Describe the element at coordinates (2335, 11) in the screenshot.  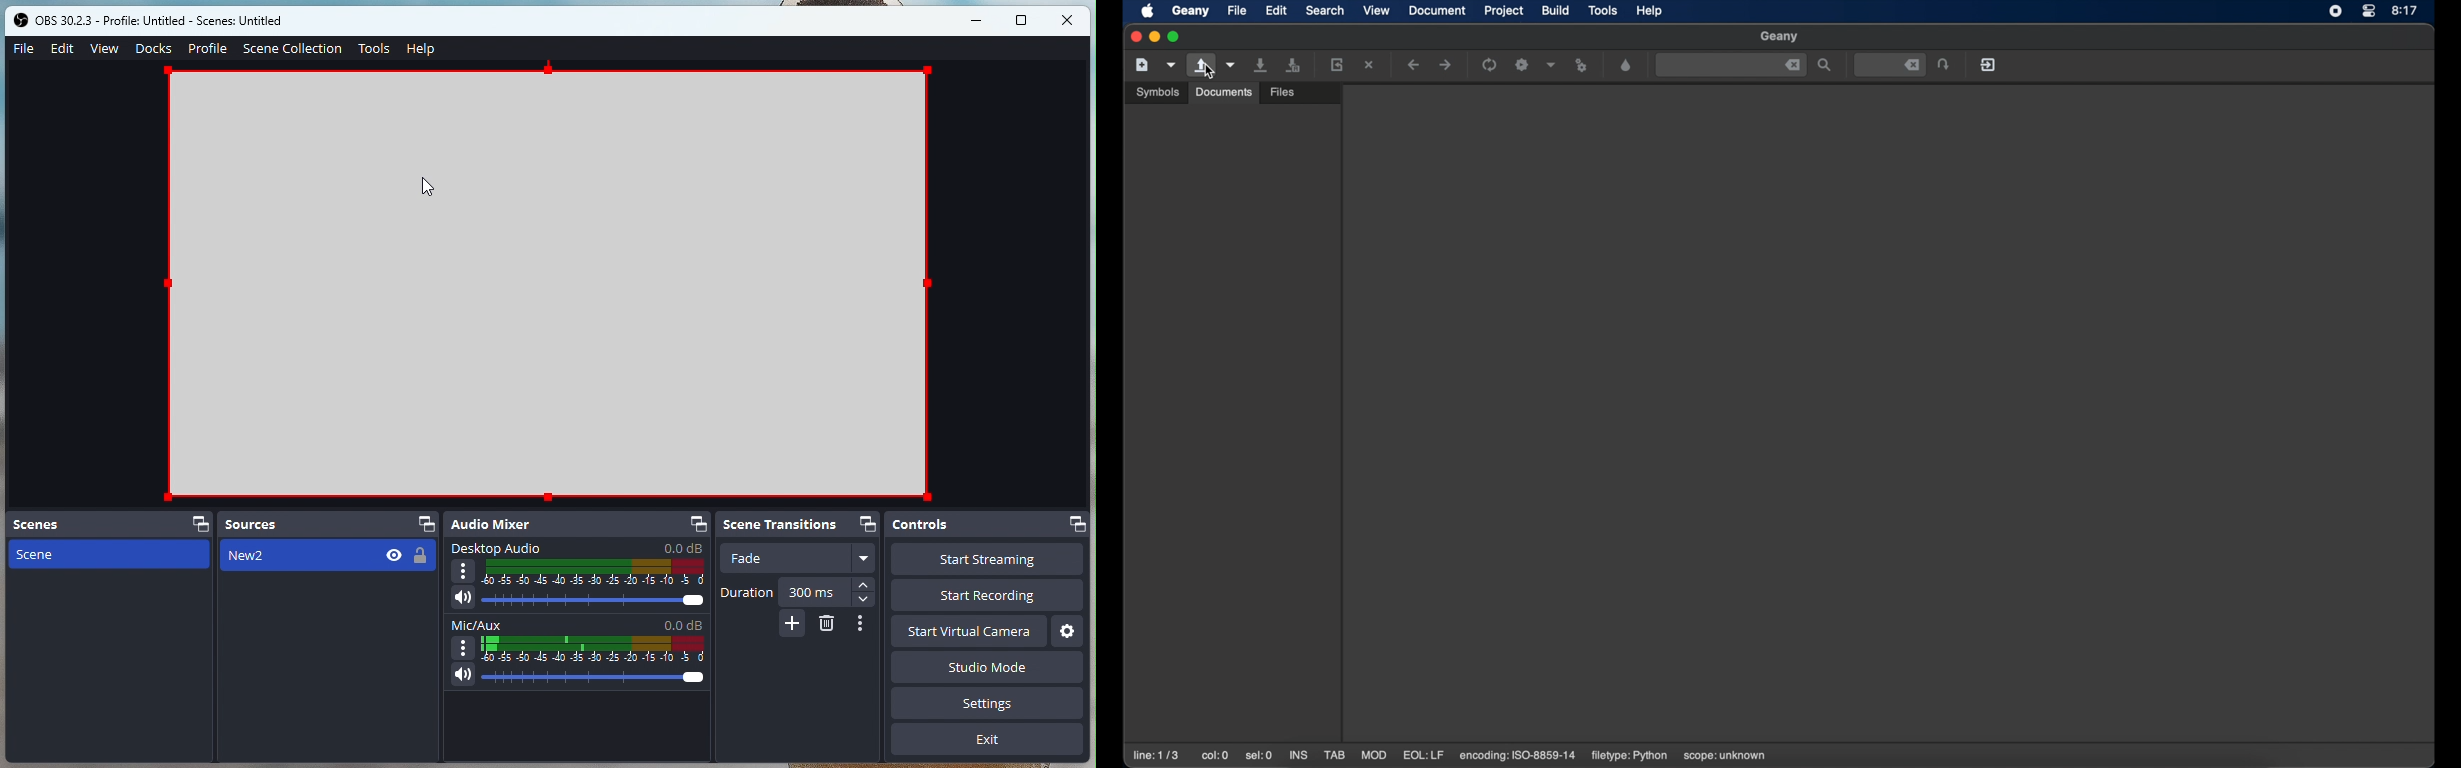
I see `screen recorder icon` at that location.